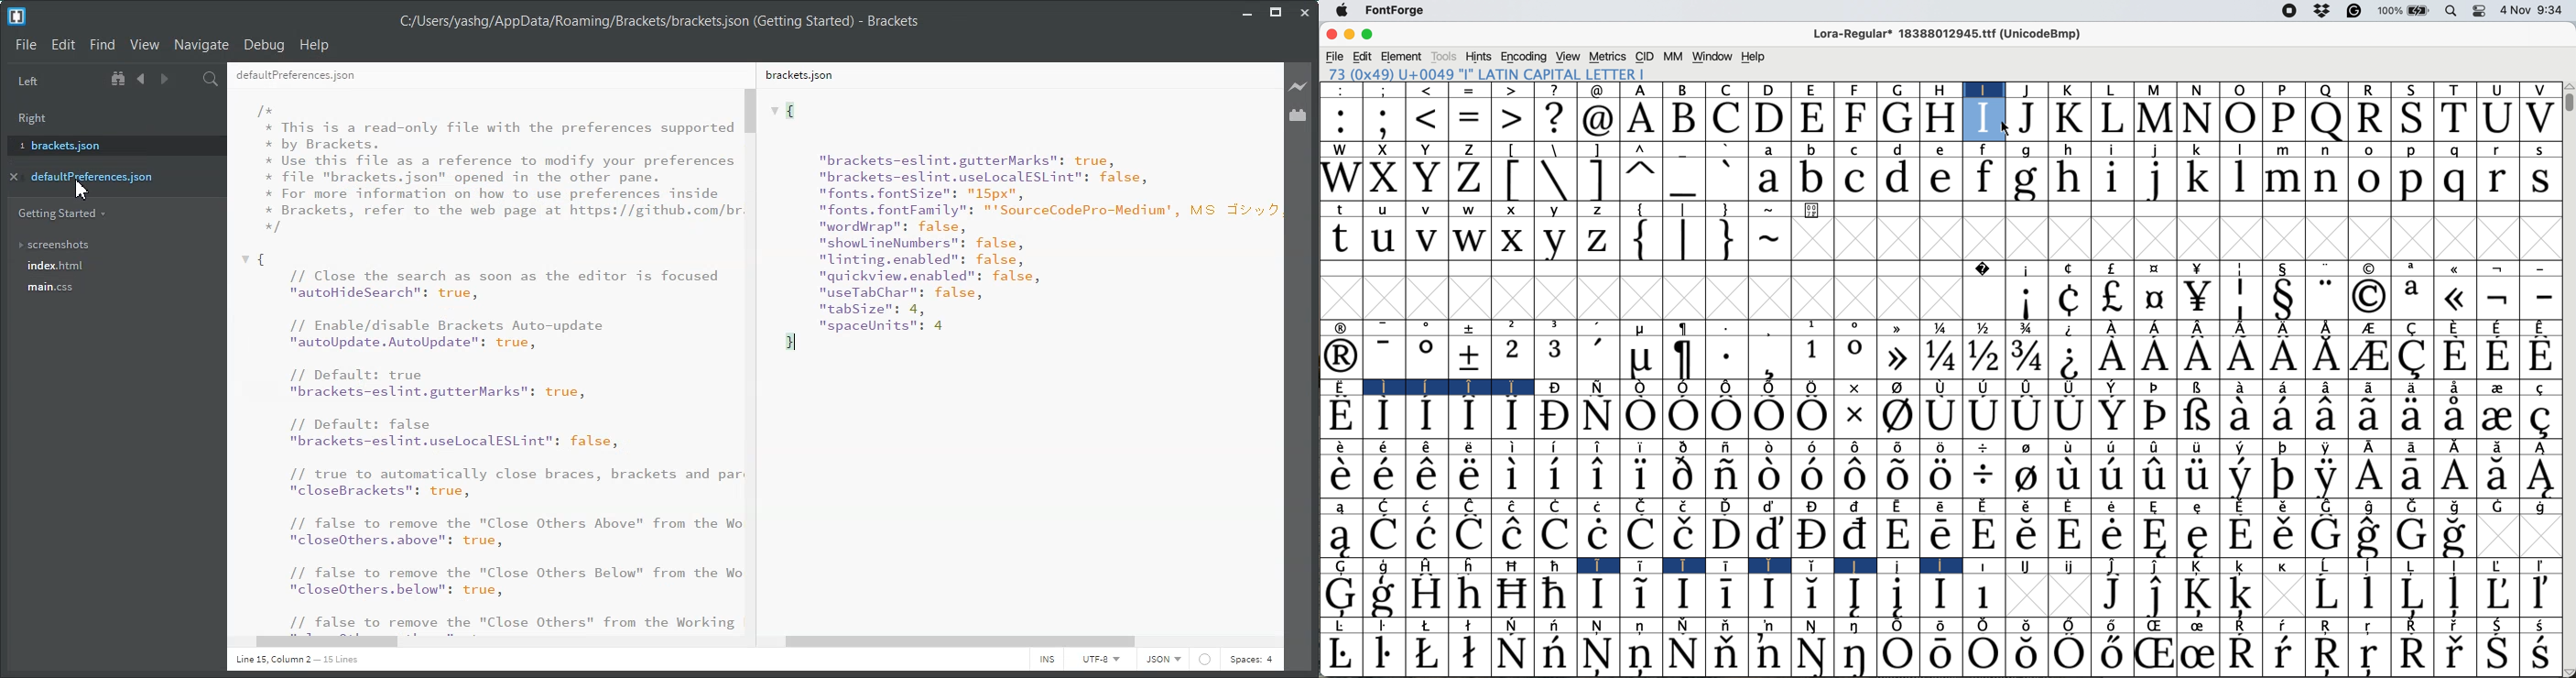 The height and width of the screenshot is (700, 2576). I want to click on Symbol, so click(2324, 356).